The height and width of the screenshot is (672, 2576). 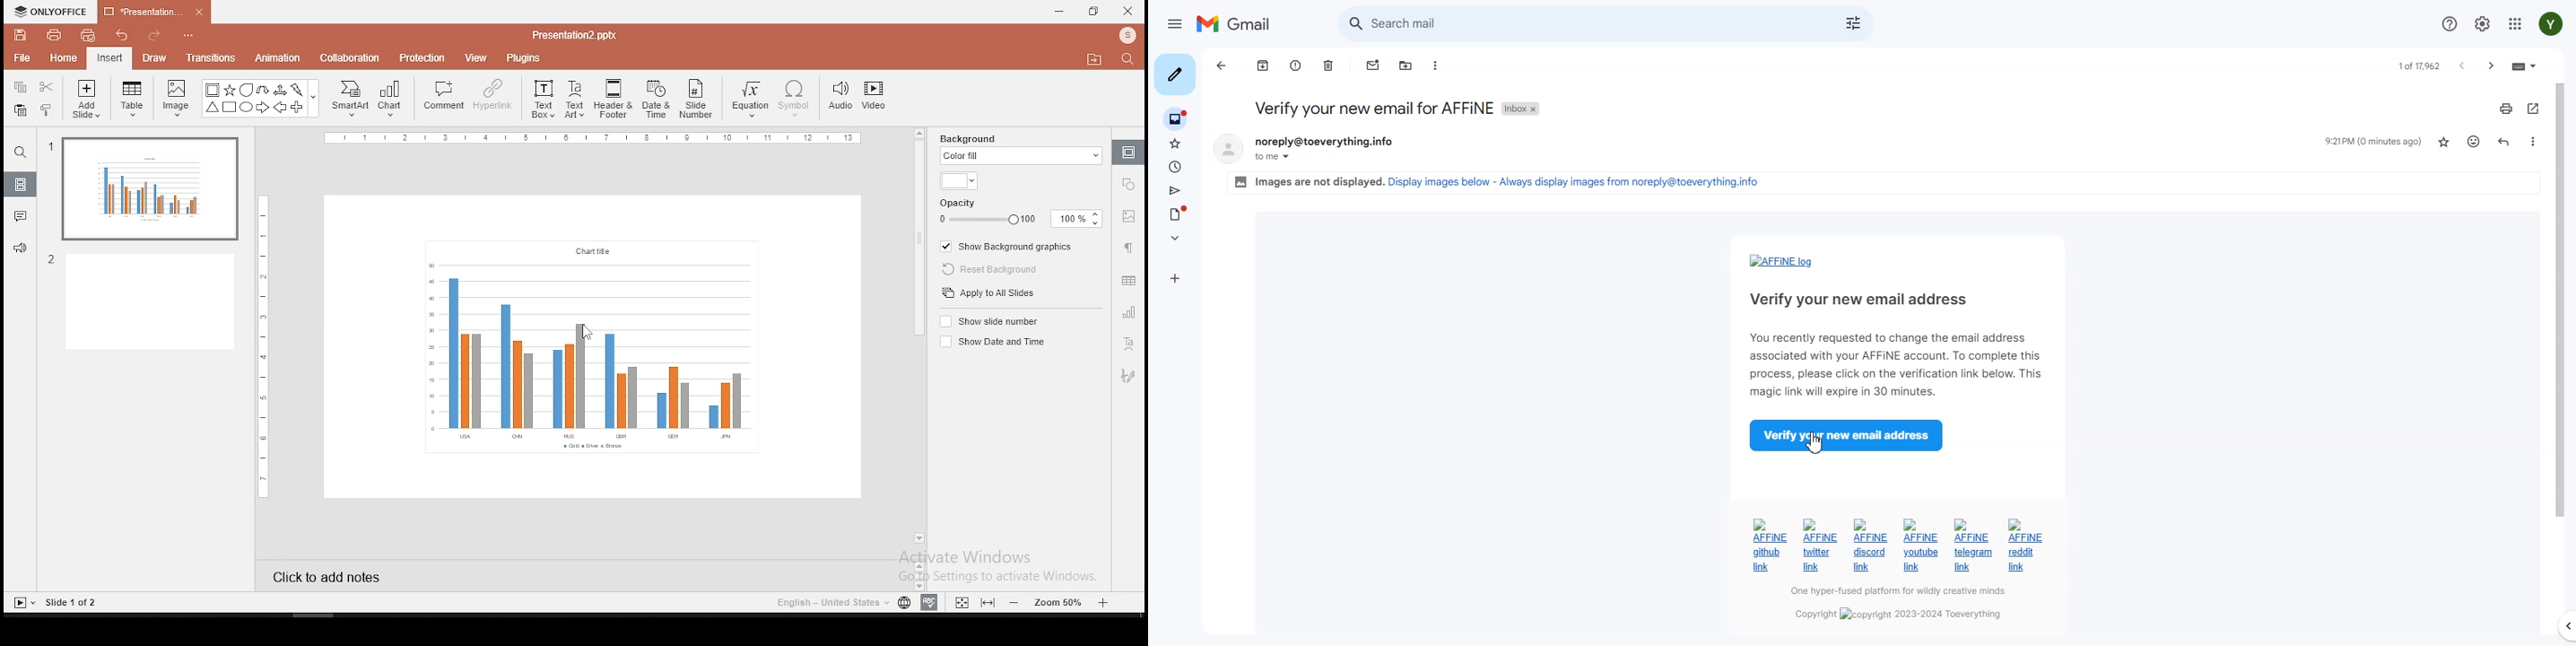 What do you see at coordinates (614, 99) in the screenshot?
I see `header and footer` at bounding box center [614, 99].